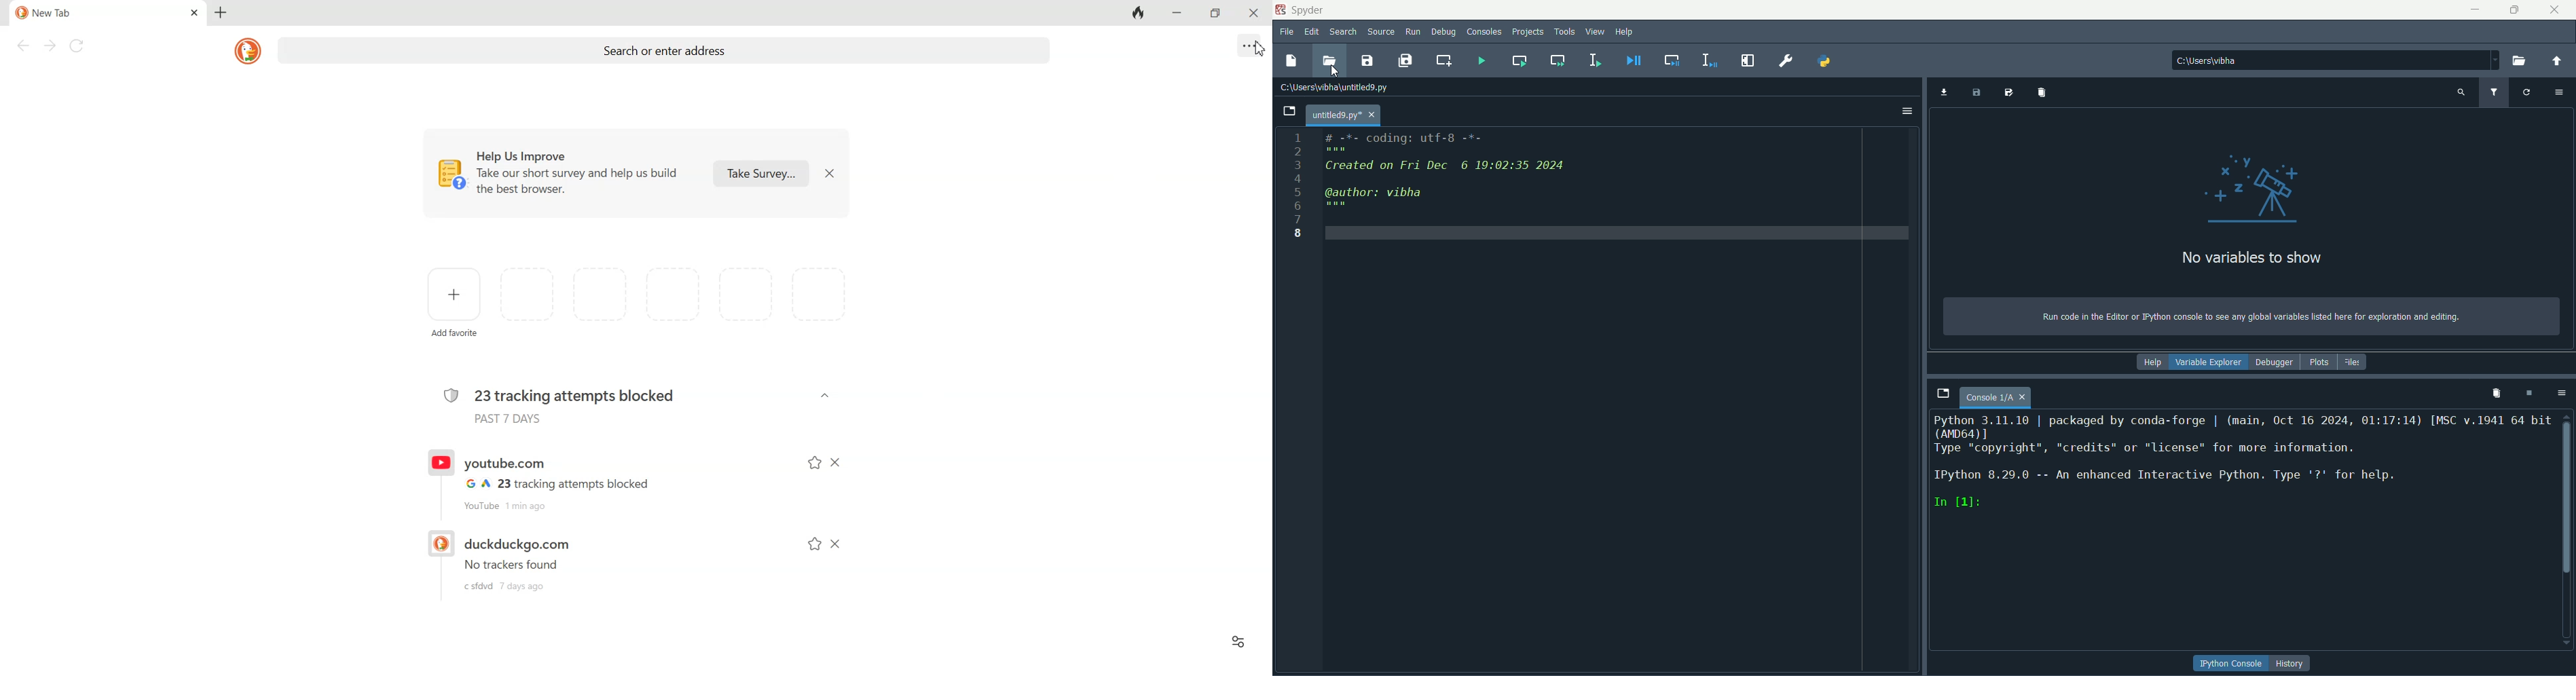 The height and width of the screenshot is (700, 2576). What do you see at coordinates (1333, 86) in the screenshot?
I see `file path` at bounding box center [1333, 86].